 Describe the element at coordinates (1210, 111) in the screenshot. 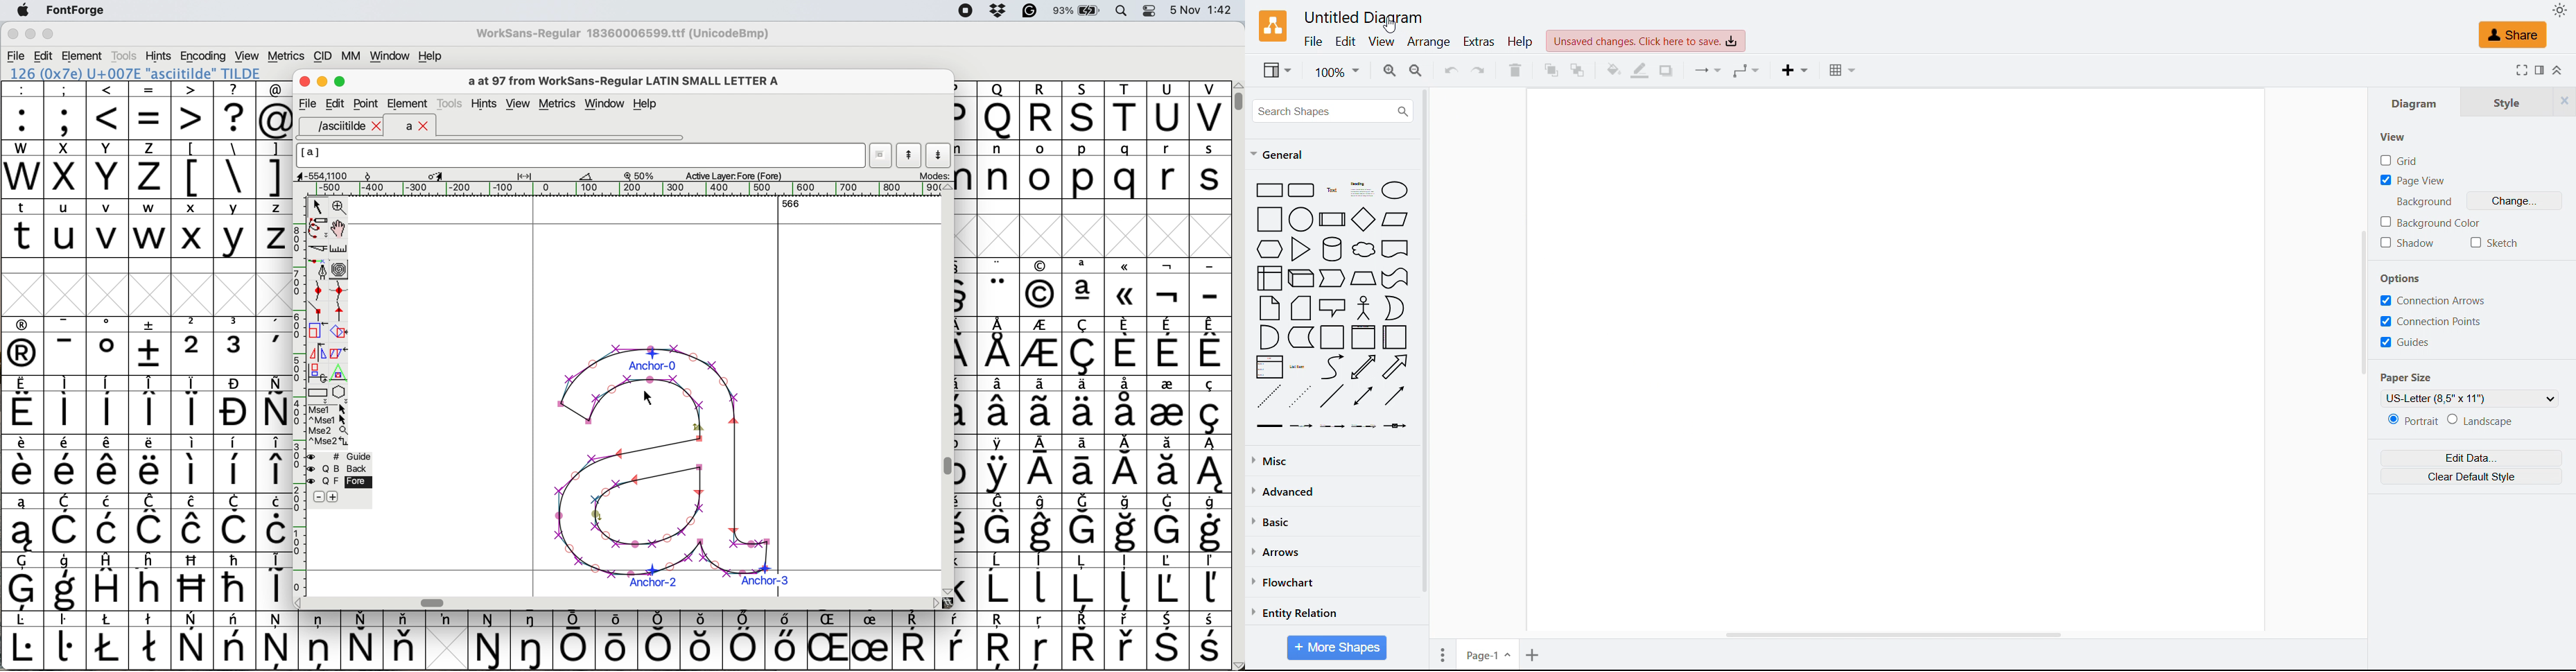

I see `V` at that location.